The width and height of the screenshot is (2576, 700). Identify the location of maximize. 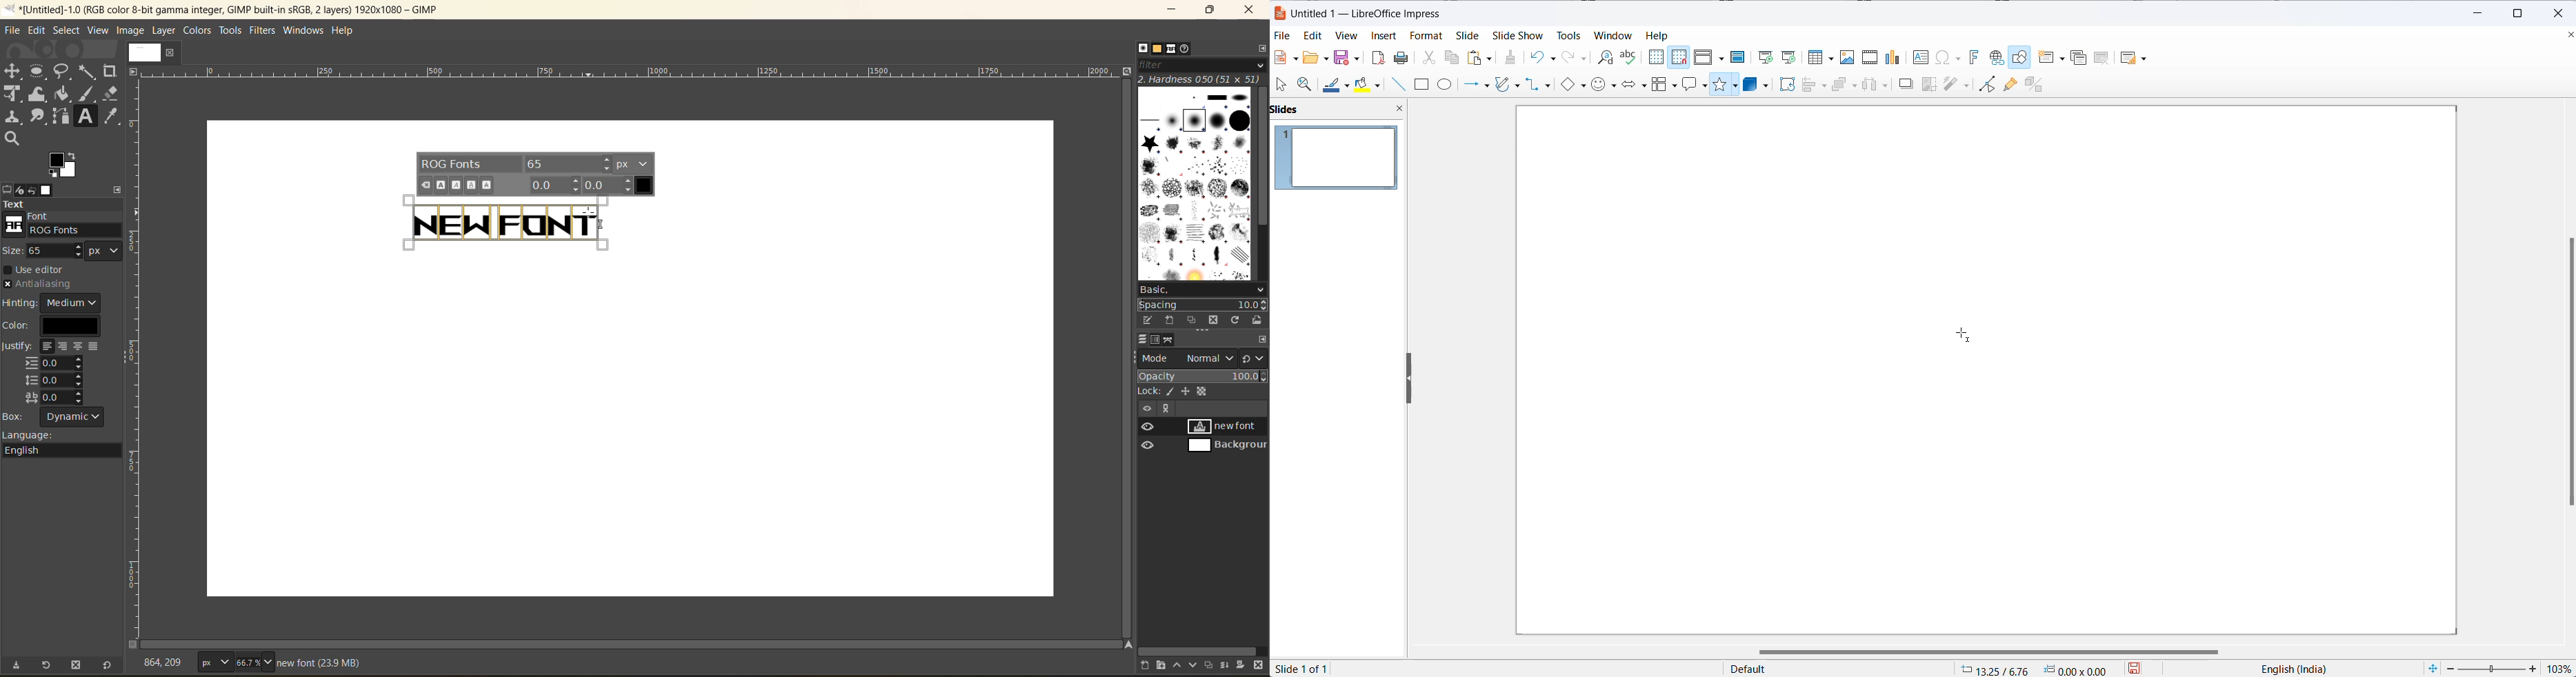
(1214, 10).